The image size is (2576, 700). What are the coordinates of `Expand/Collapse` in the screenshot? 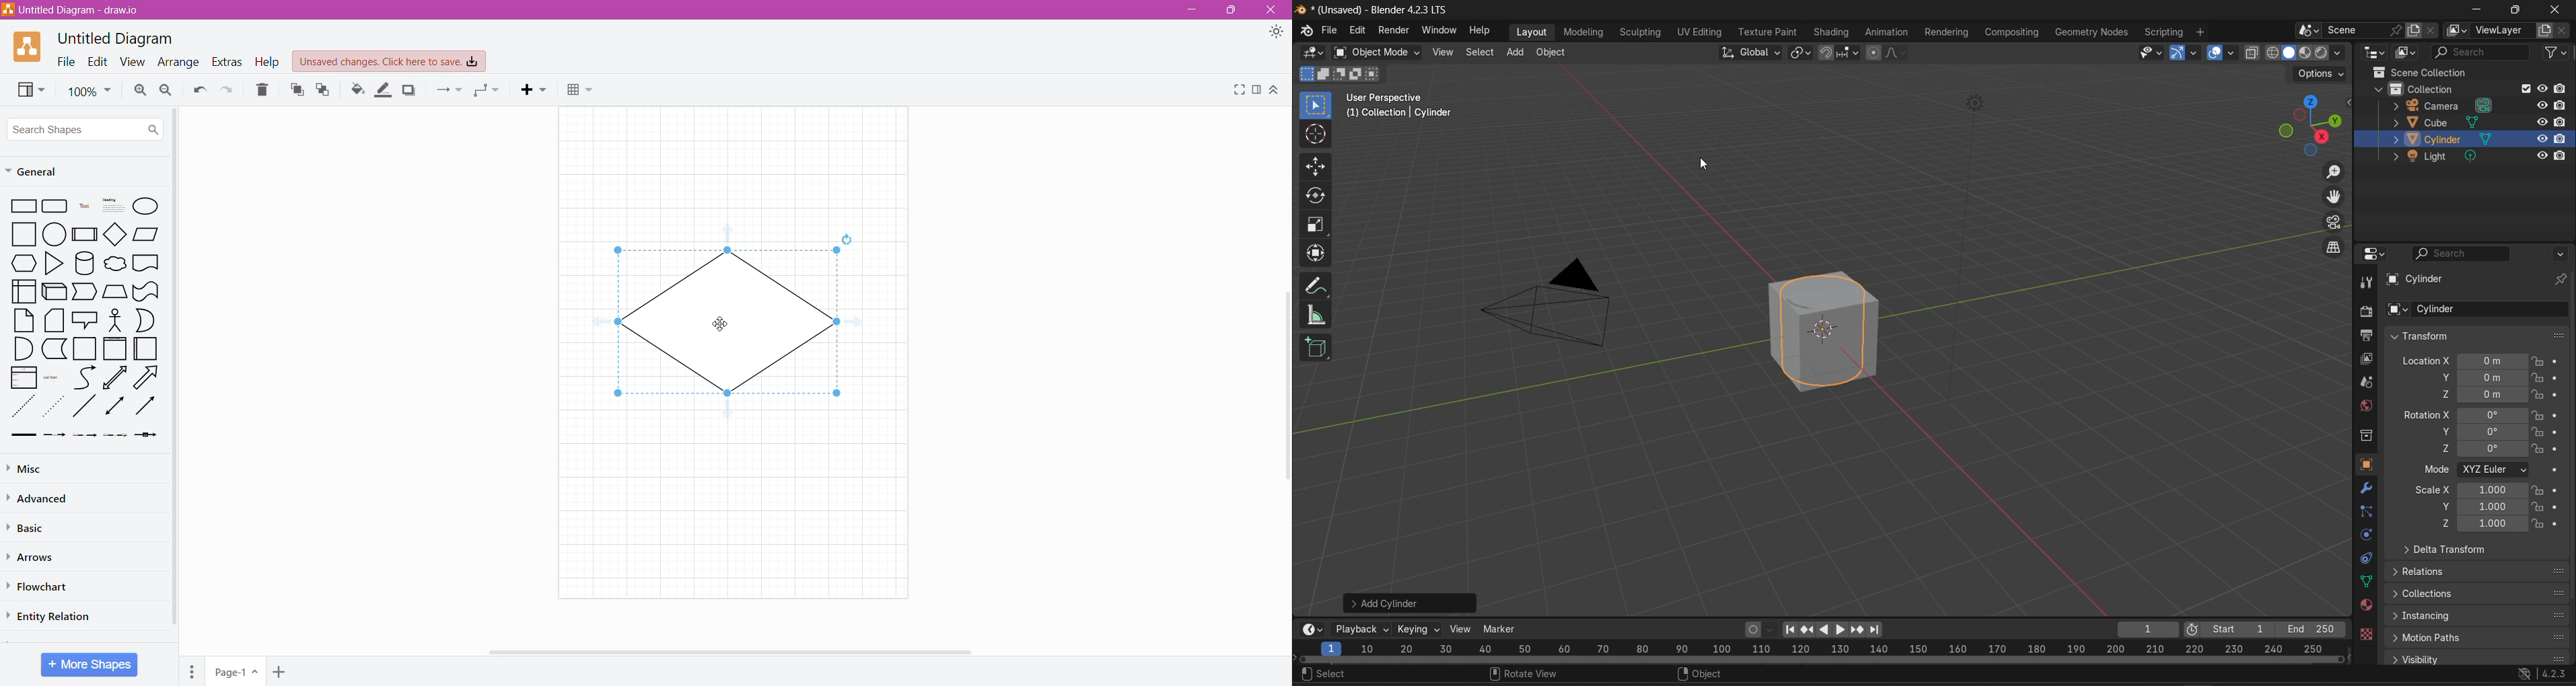 It's located at (1275, 90).